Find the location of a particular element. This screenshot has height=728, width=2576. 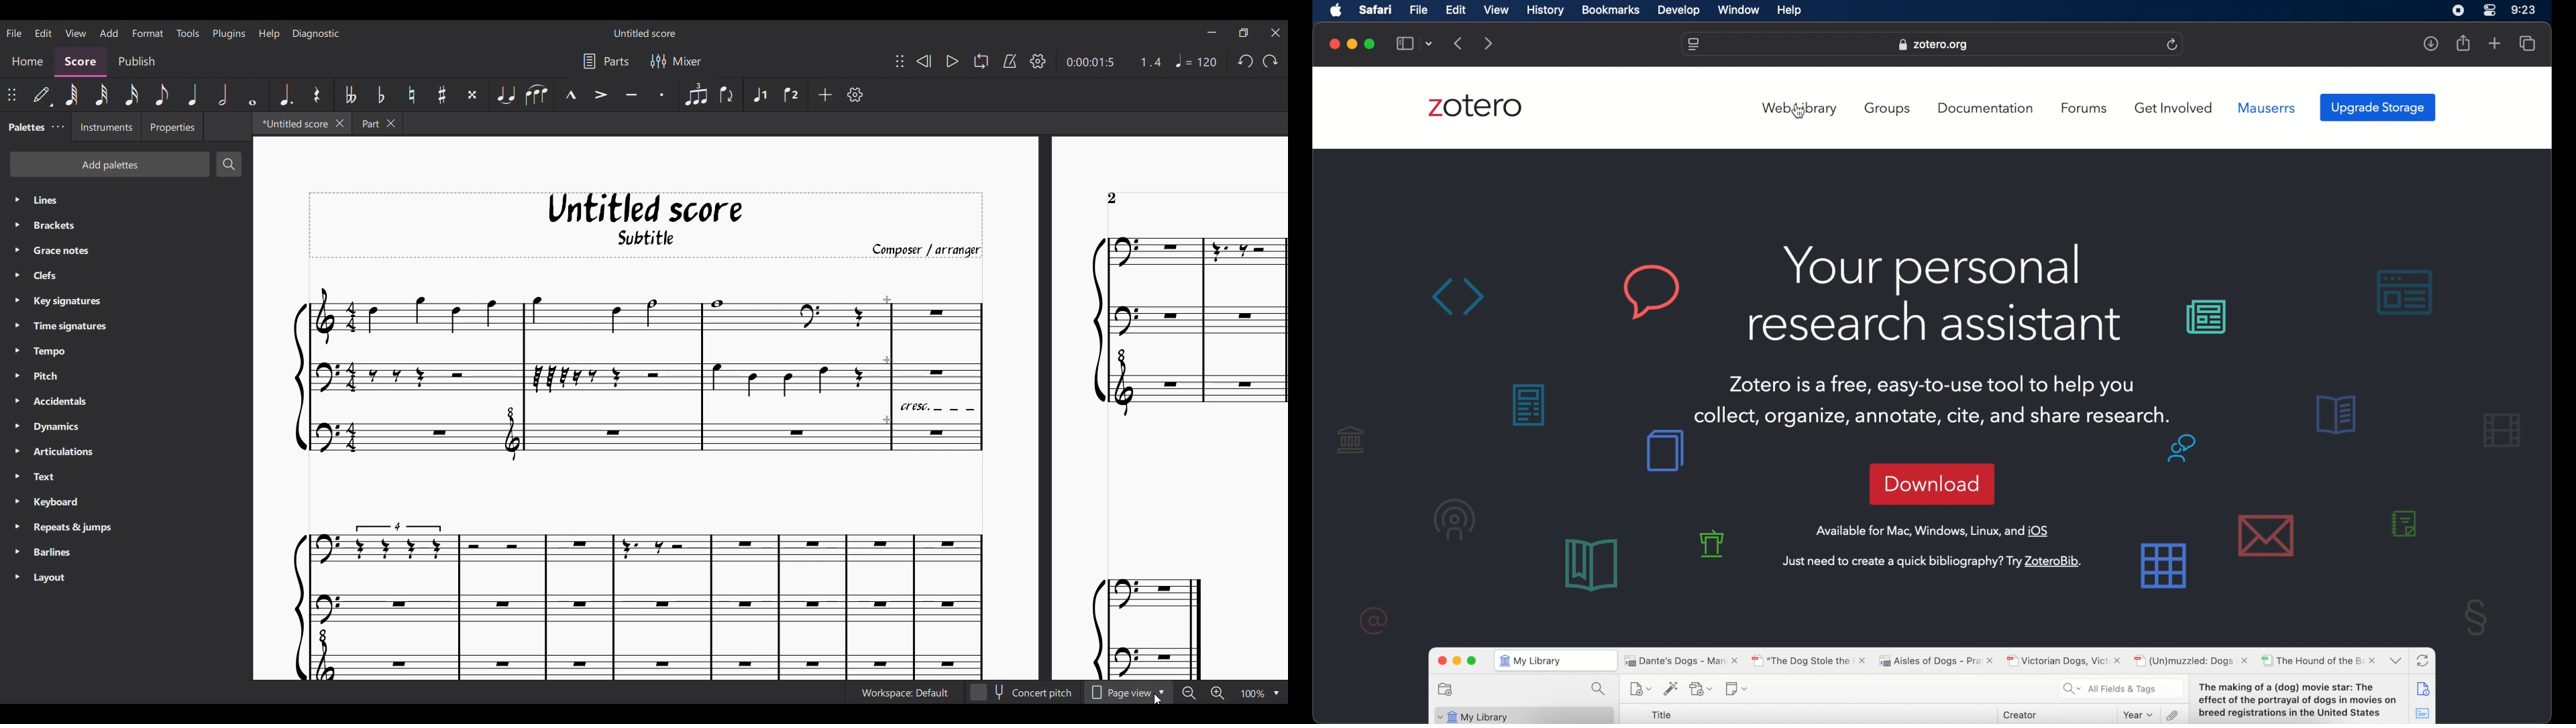

Search palette is located at coordinates (229, 164).